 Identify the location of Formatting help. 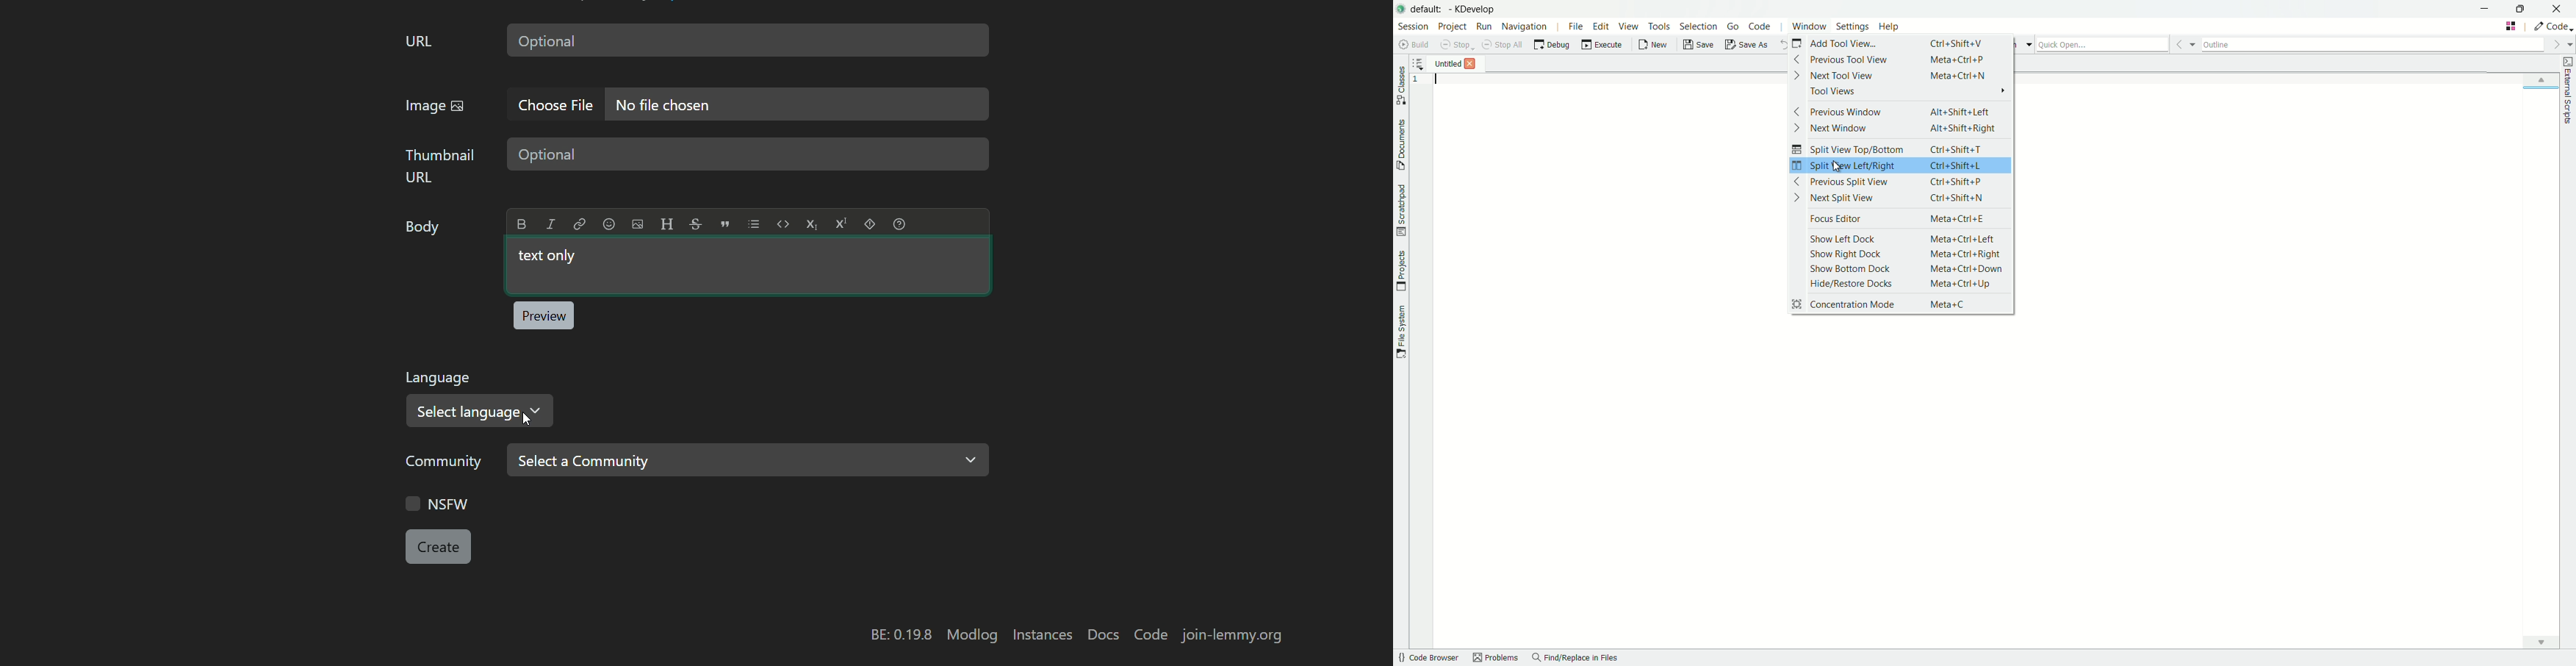
(899, 223).